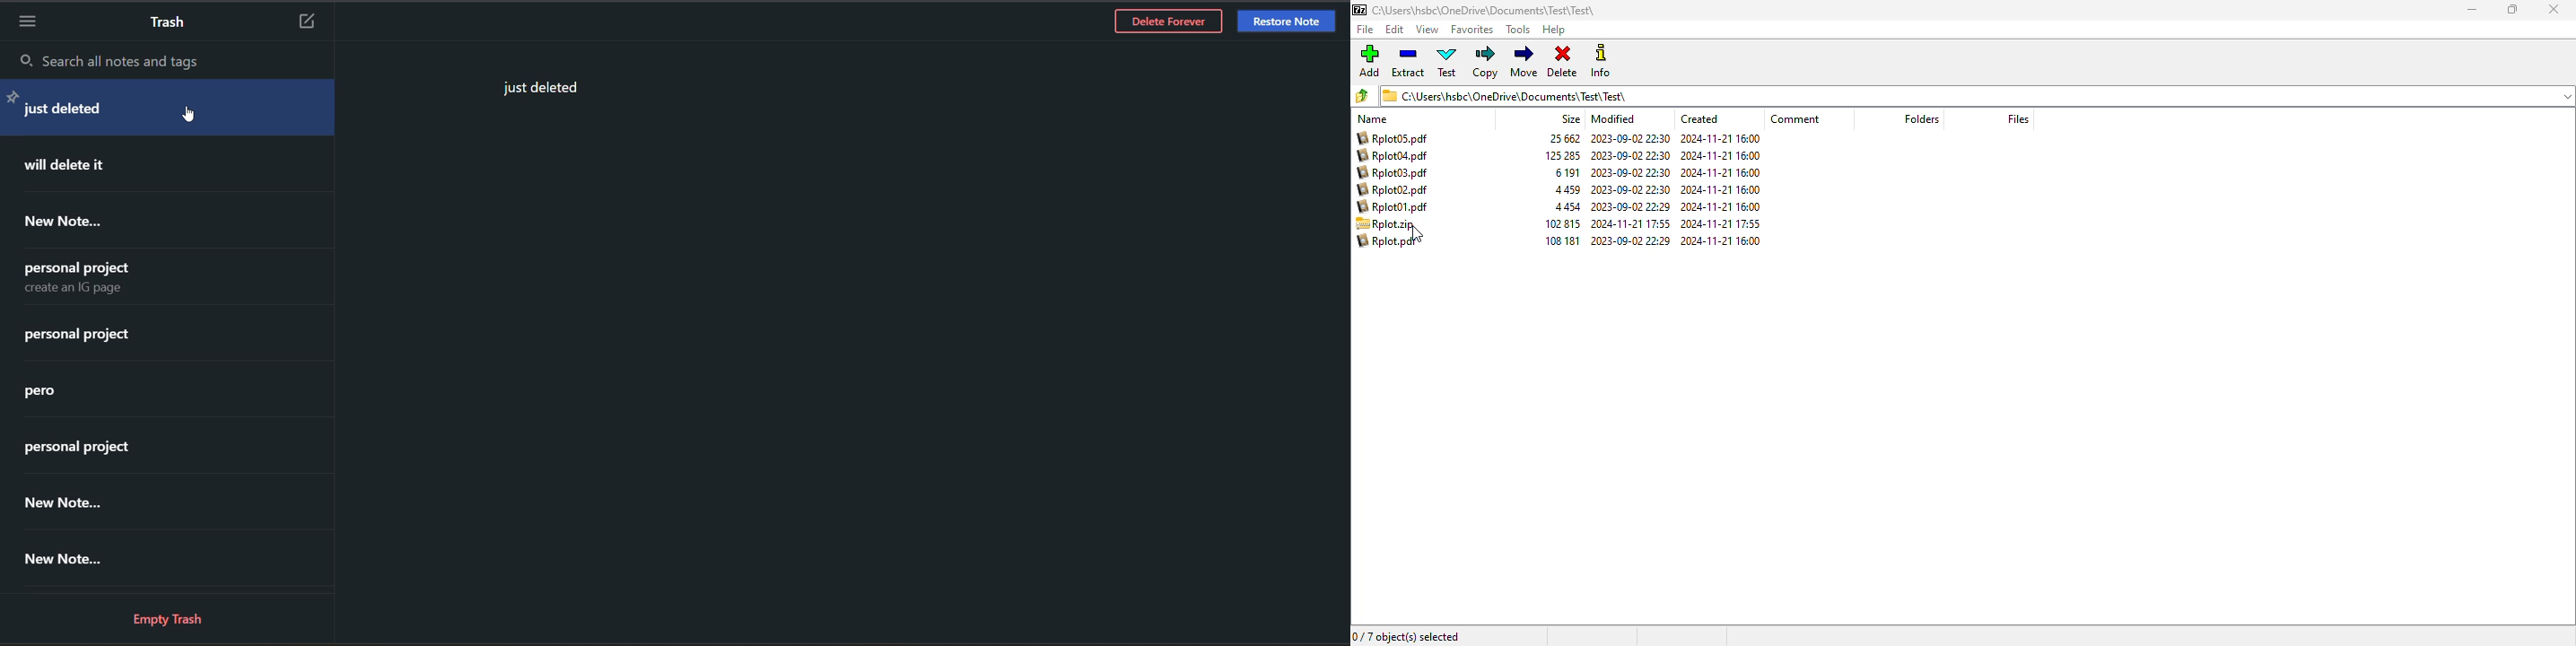  What do you see at coordinates (174, 25) in the screenshot?
I see `trash` at bounding box center [174, 25].